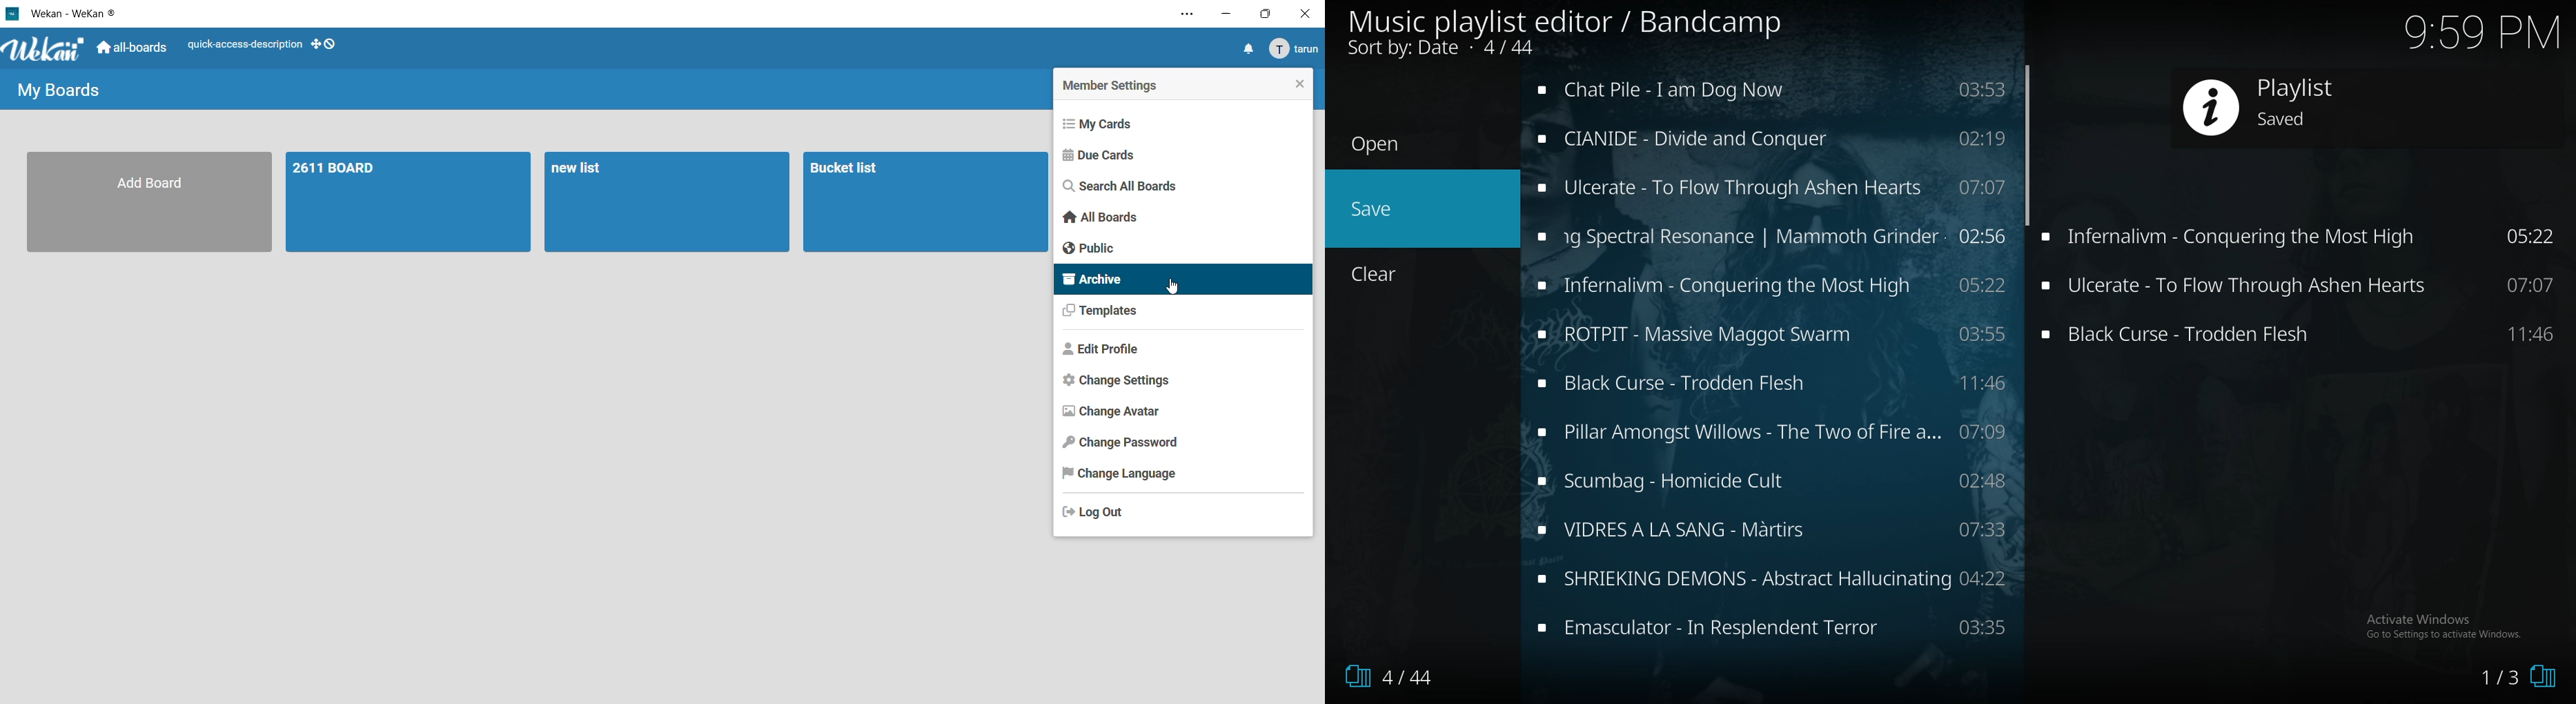  Describe the element at coordinates (1105, 121) in the screenshot. I see `my cards` at that location.